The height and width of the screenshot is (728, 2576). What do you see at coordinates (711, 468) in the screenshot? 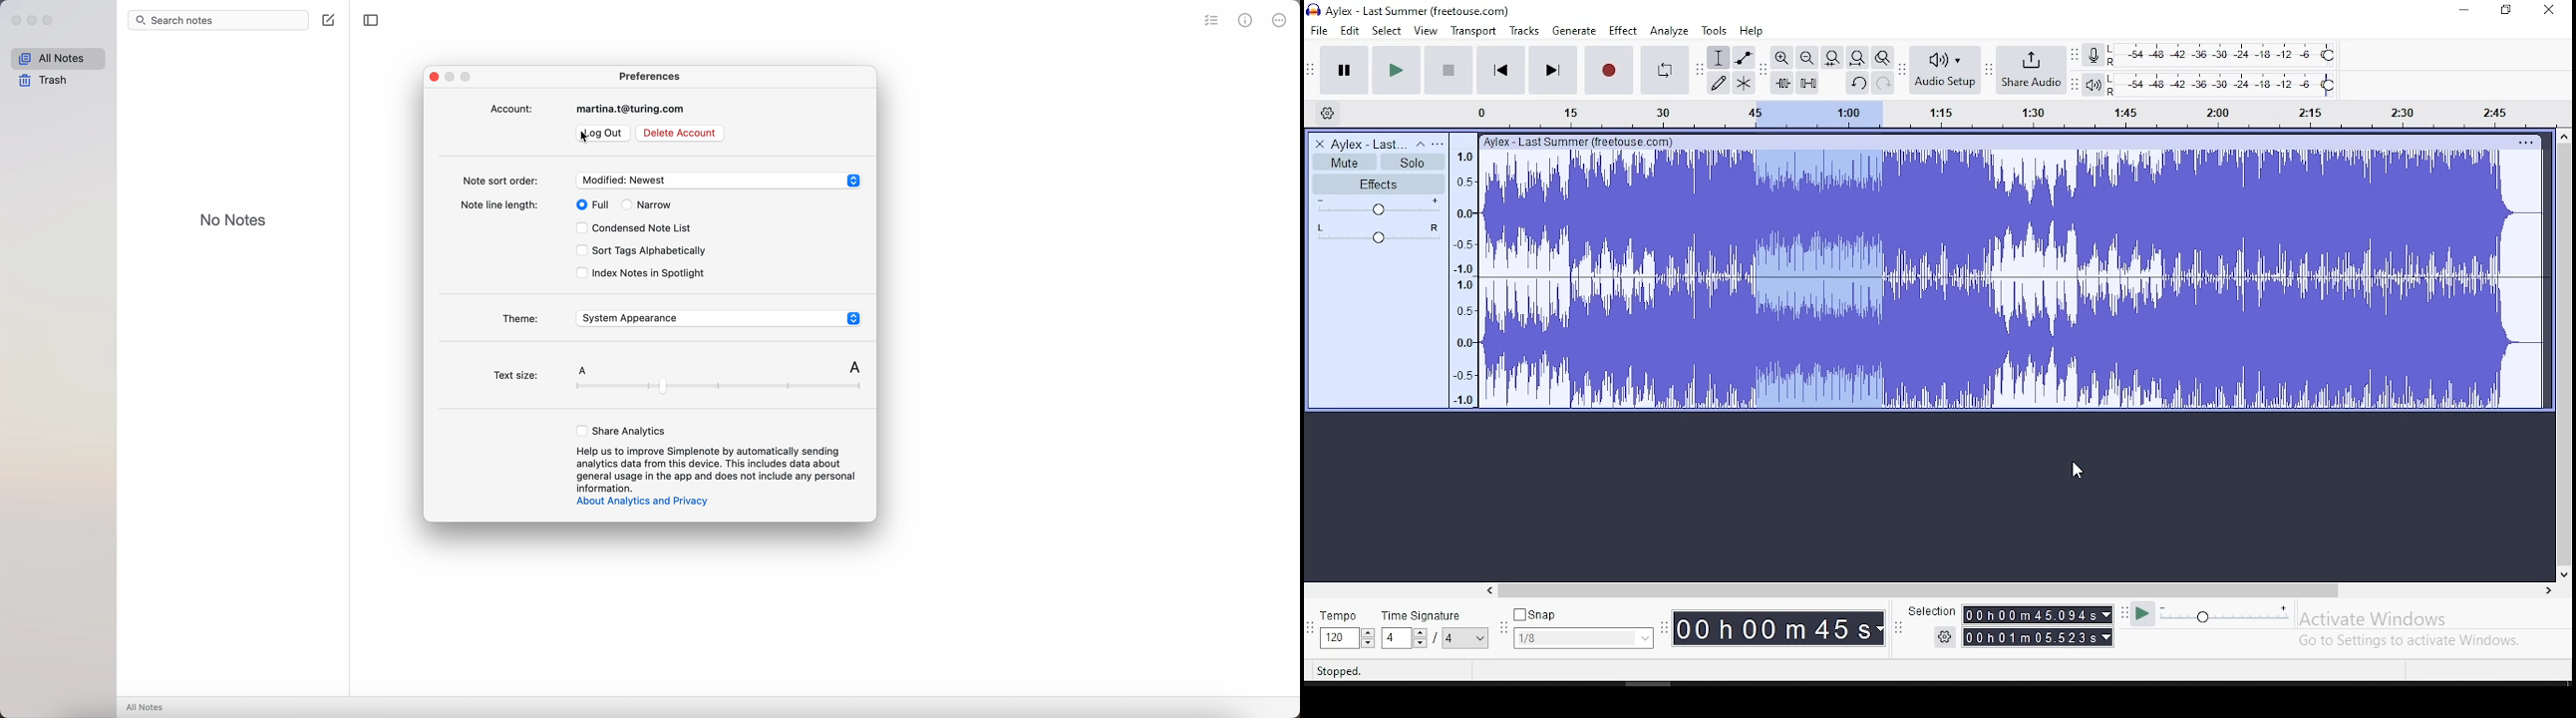
I see `Help us to Improve simplenote by automatically sending
analytics data from this device. This includes data about
general usage in the app and does not include any personal
information.` at bounding box center [711, 468].